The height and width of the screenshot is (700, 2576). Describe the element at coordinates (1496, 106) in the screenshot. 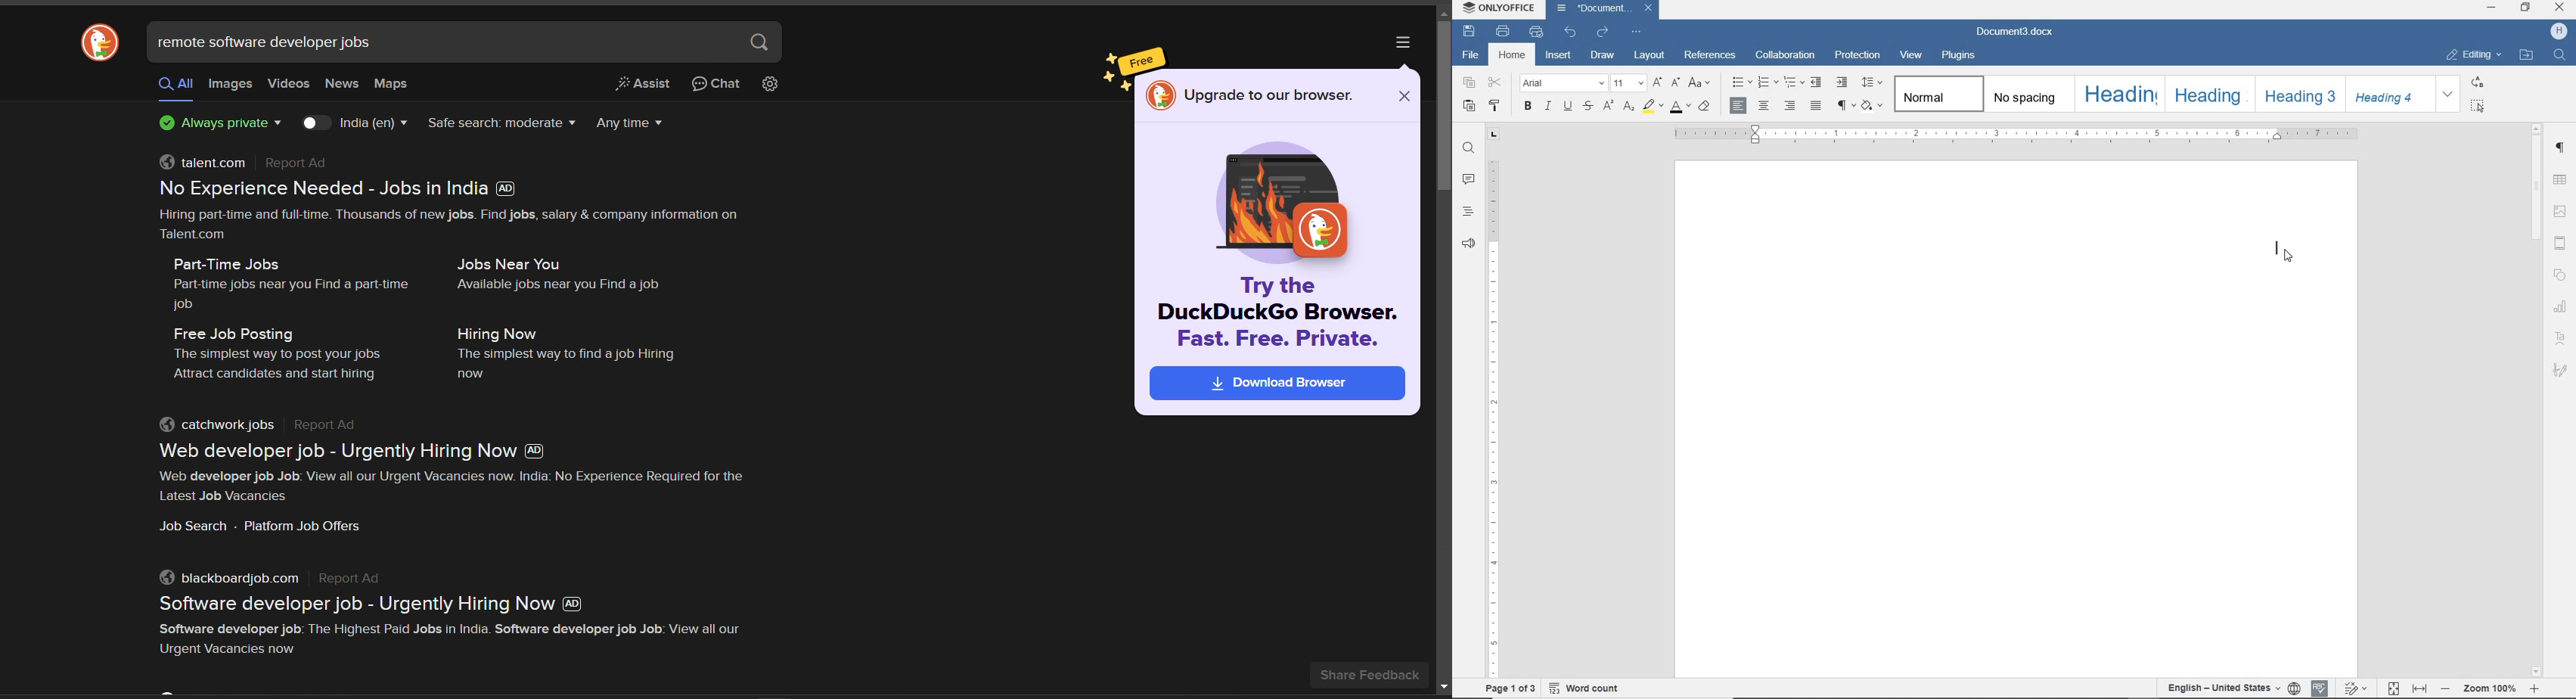

I see `COPY STYLE` at that location.